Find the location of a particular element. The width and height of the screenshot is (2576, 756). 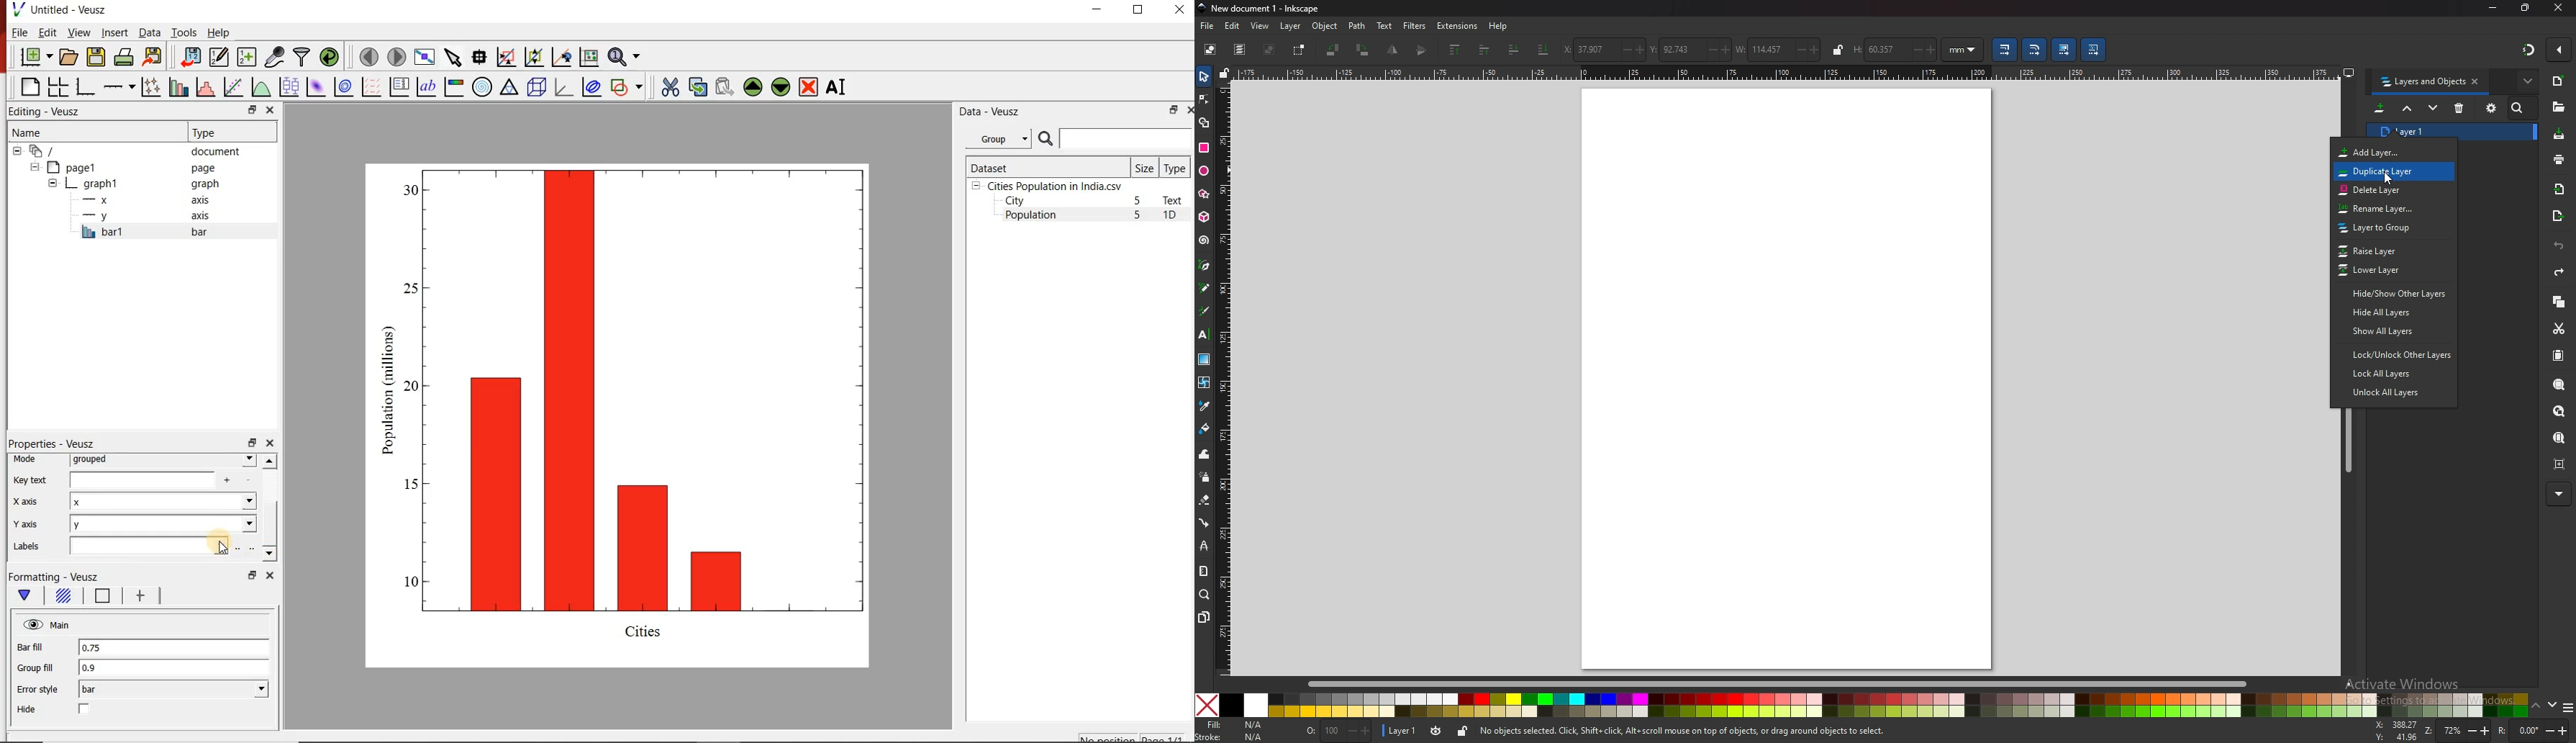

Main formatting is located at coordinates (27, 596).